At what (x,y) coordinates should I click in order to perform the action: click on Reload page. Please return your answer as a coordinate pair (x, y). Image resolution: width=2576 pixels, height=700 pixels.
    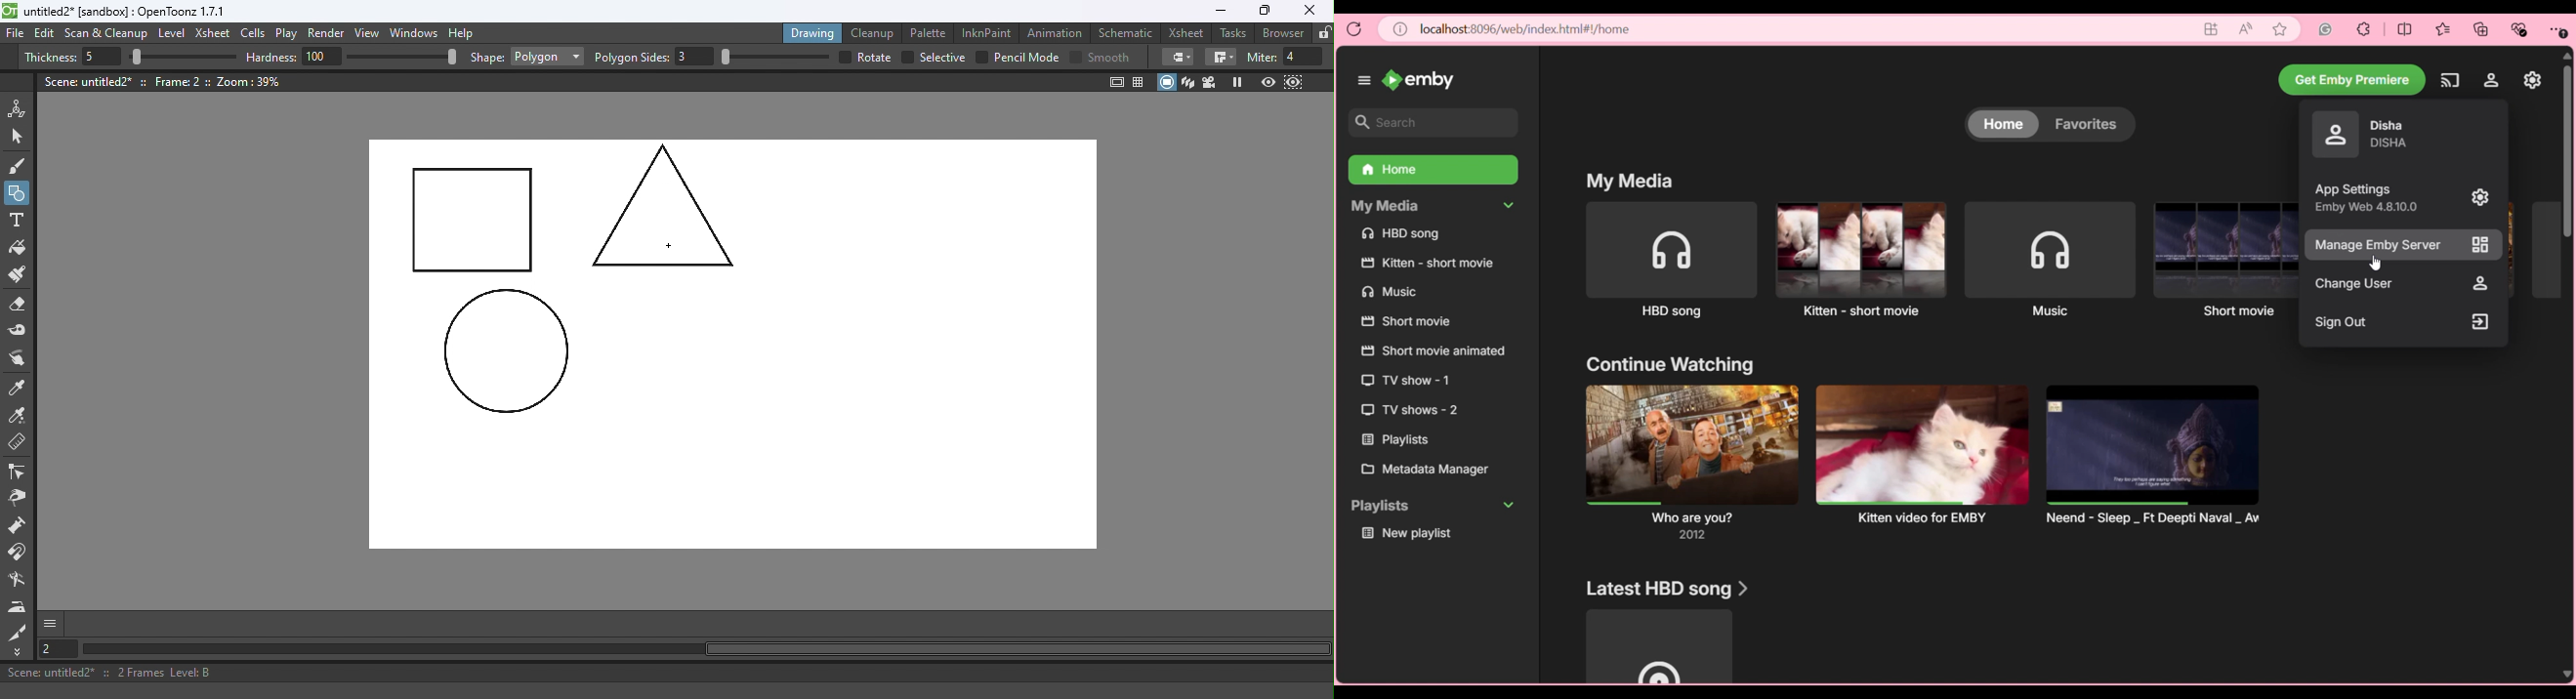
    Looking at the image, I should click on (1355, 29).